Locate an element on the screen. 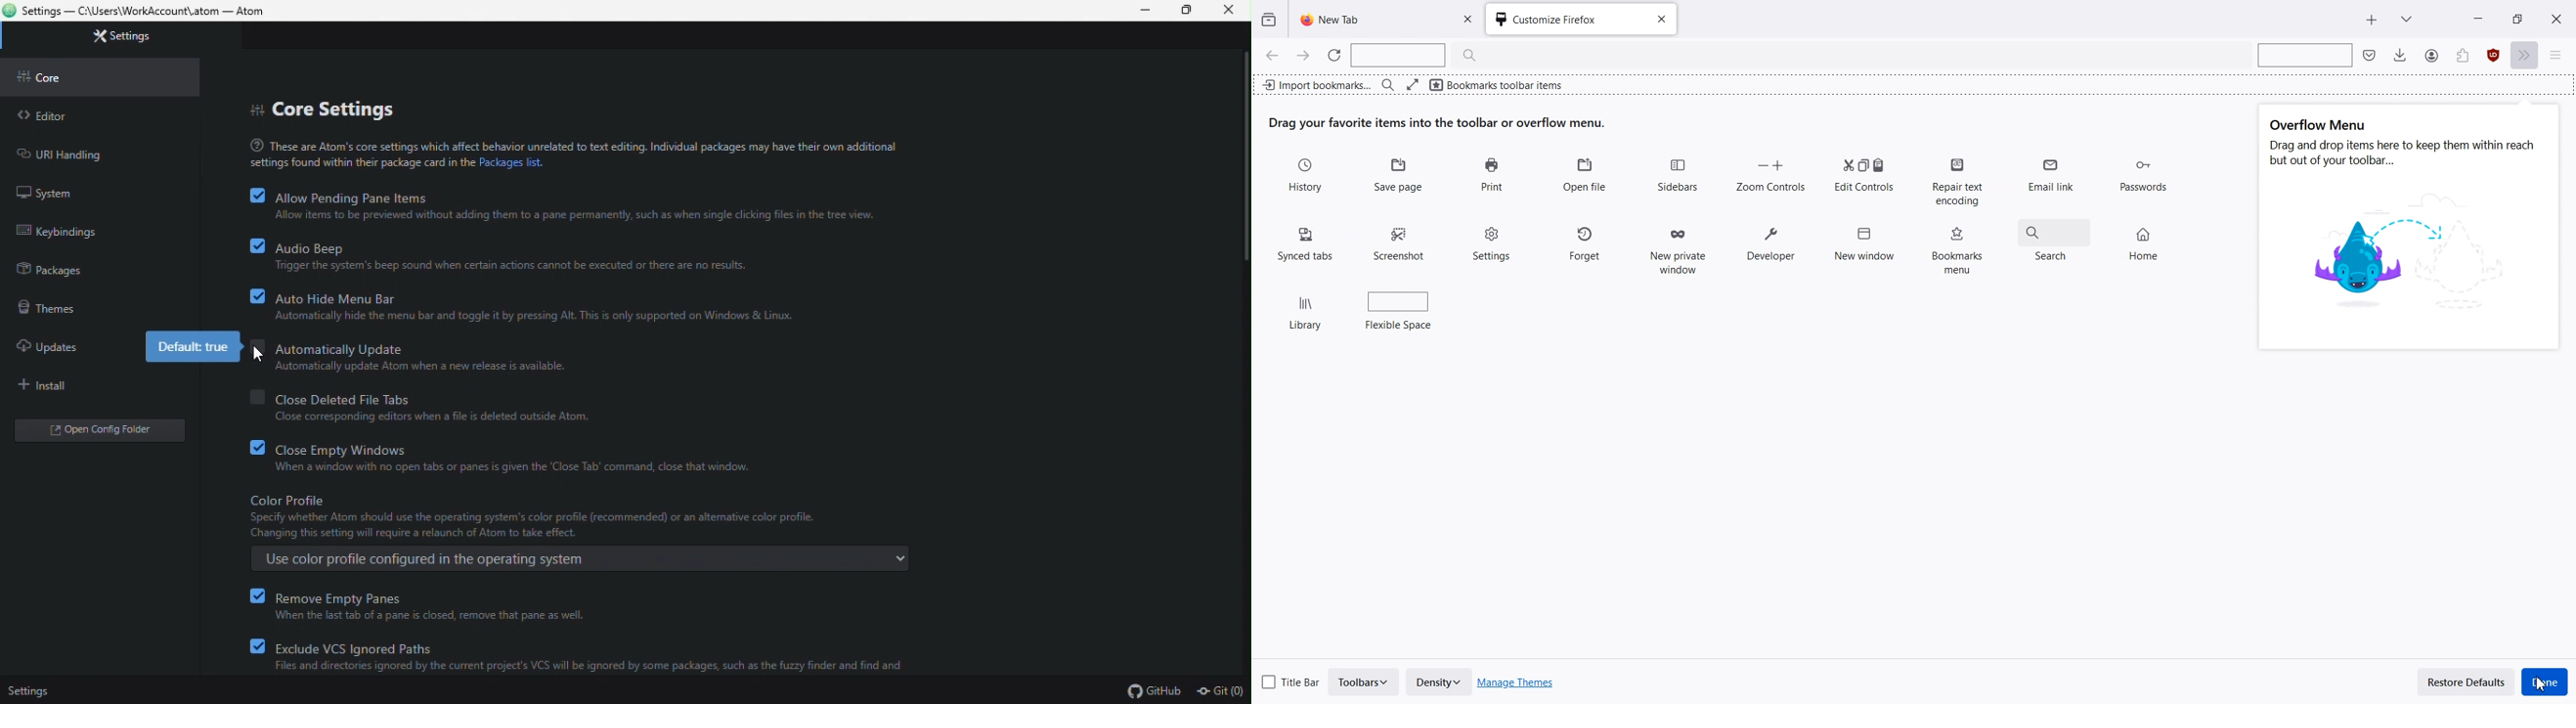  system is located at coordinates (53, 191).